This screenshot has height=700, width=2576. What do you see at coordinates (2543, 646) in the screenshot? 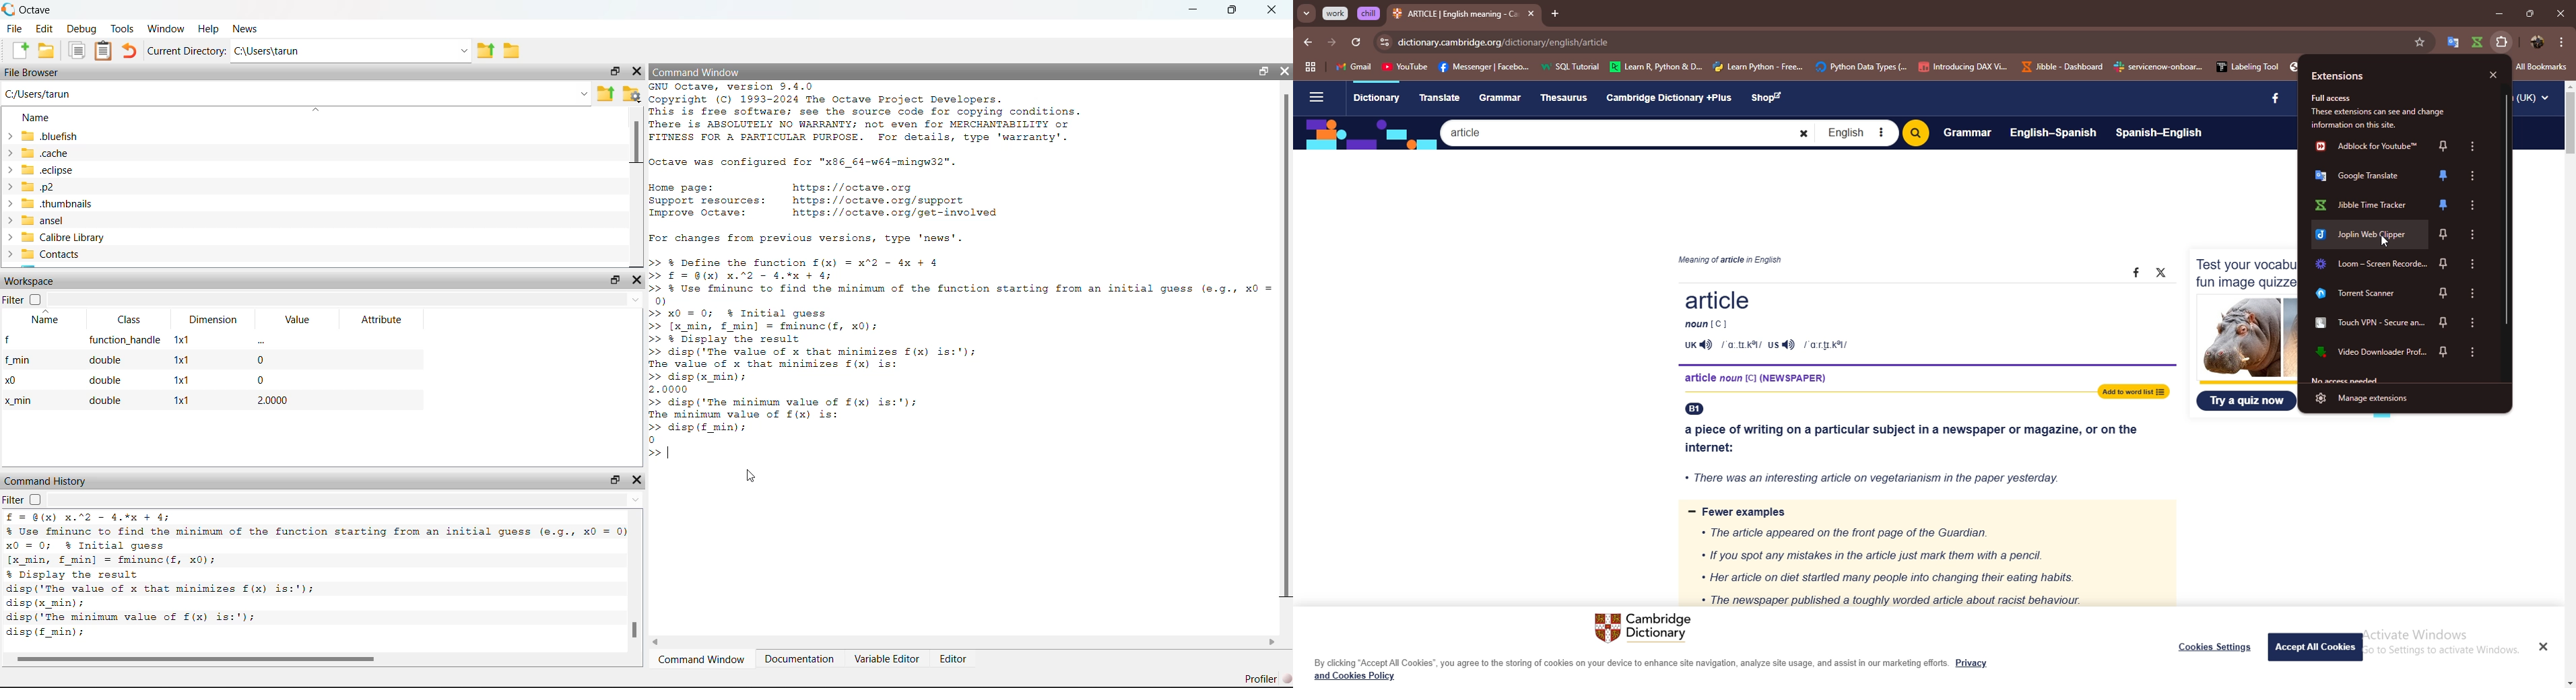
I see `Close` at bounding box center [2543, 646].